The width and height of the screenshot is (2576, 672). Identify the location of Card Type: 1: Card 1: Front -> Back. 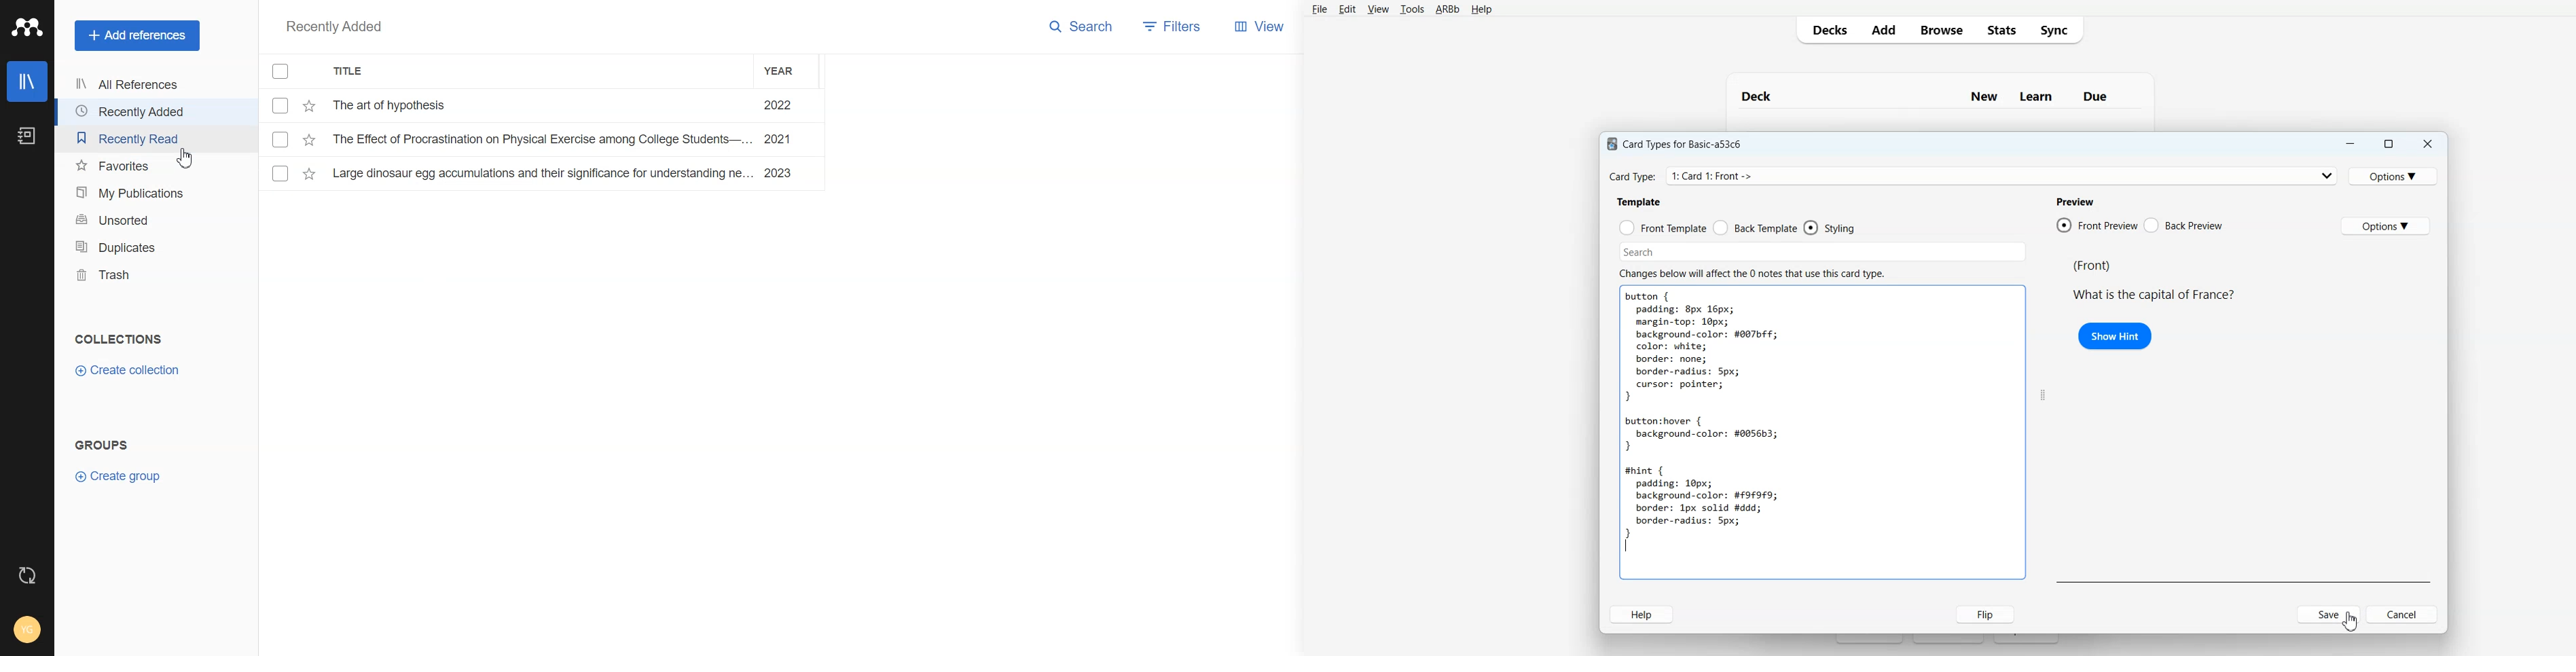
(1729, 176).